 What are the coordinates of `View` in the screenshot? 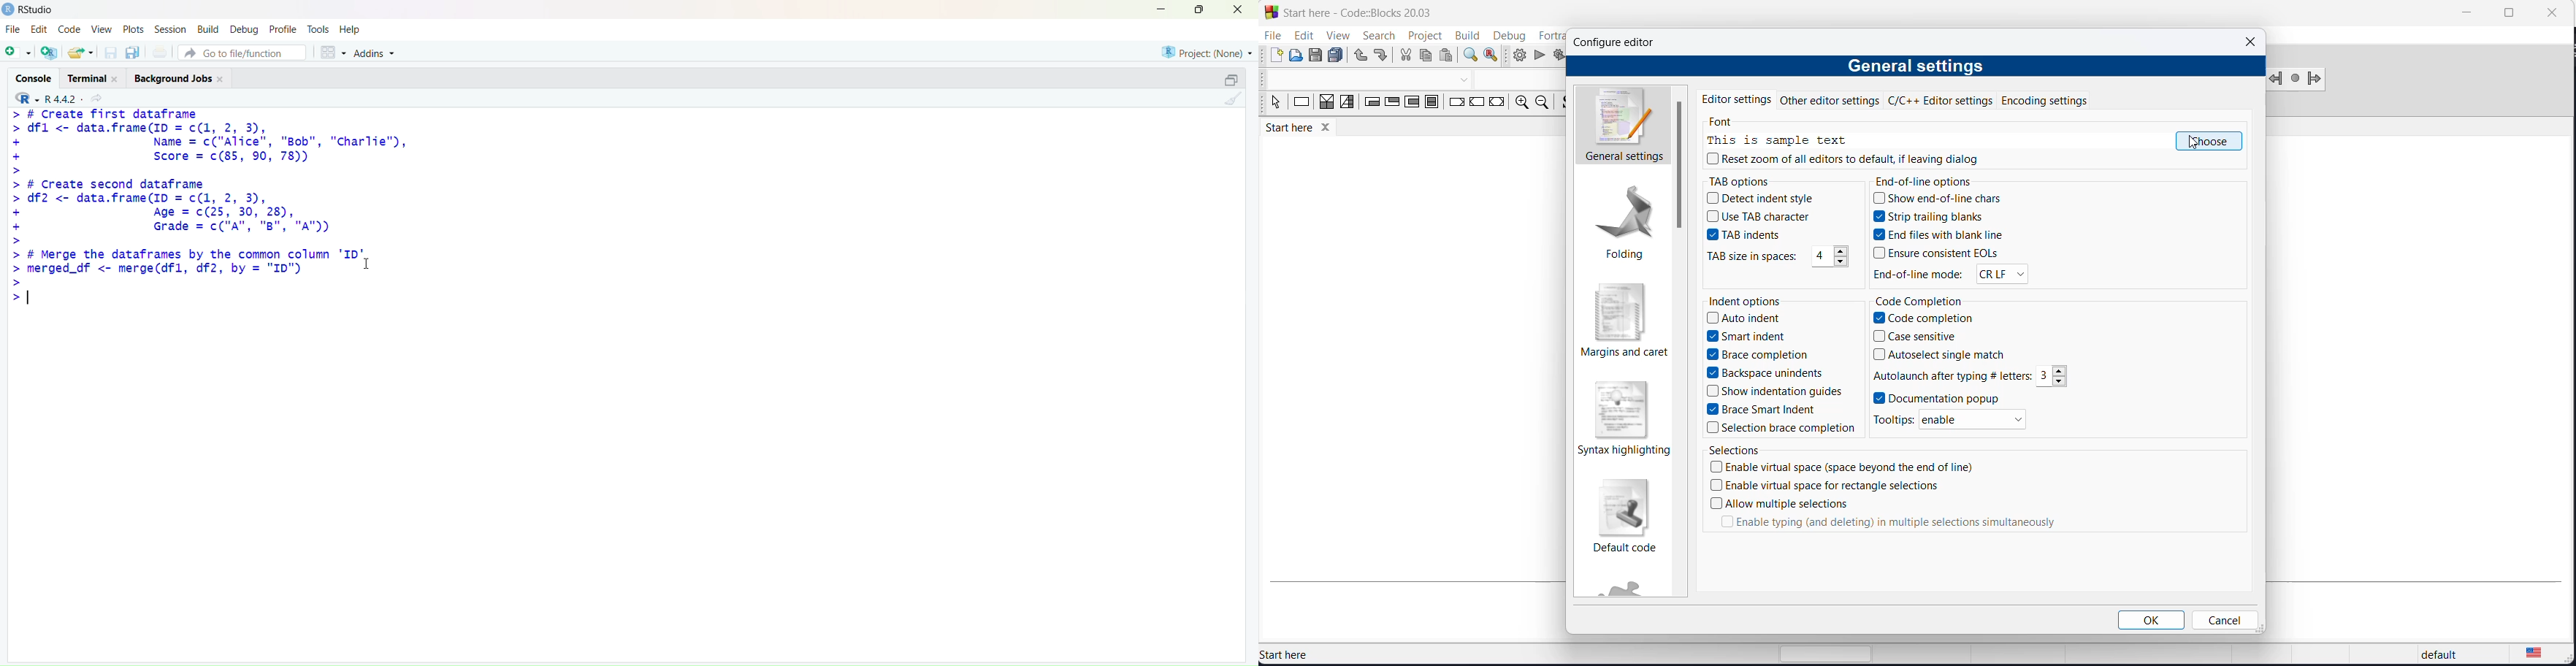 It's located at (102, 29).